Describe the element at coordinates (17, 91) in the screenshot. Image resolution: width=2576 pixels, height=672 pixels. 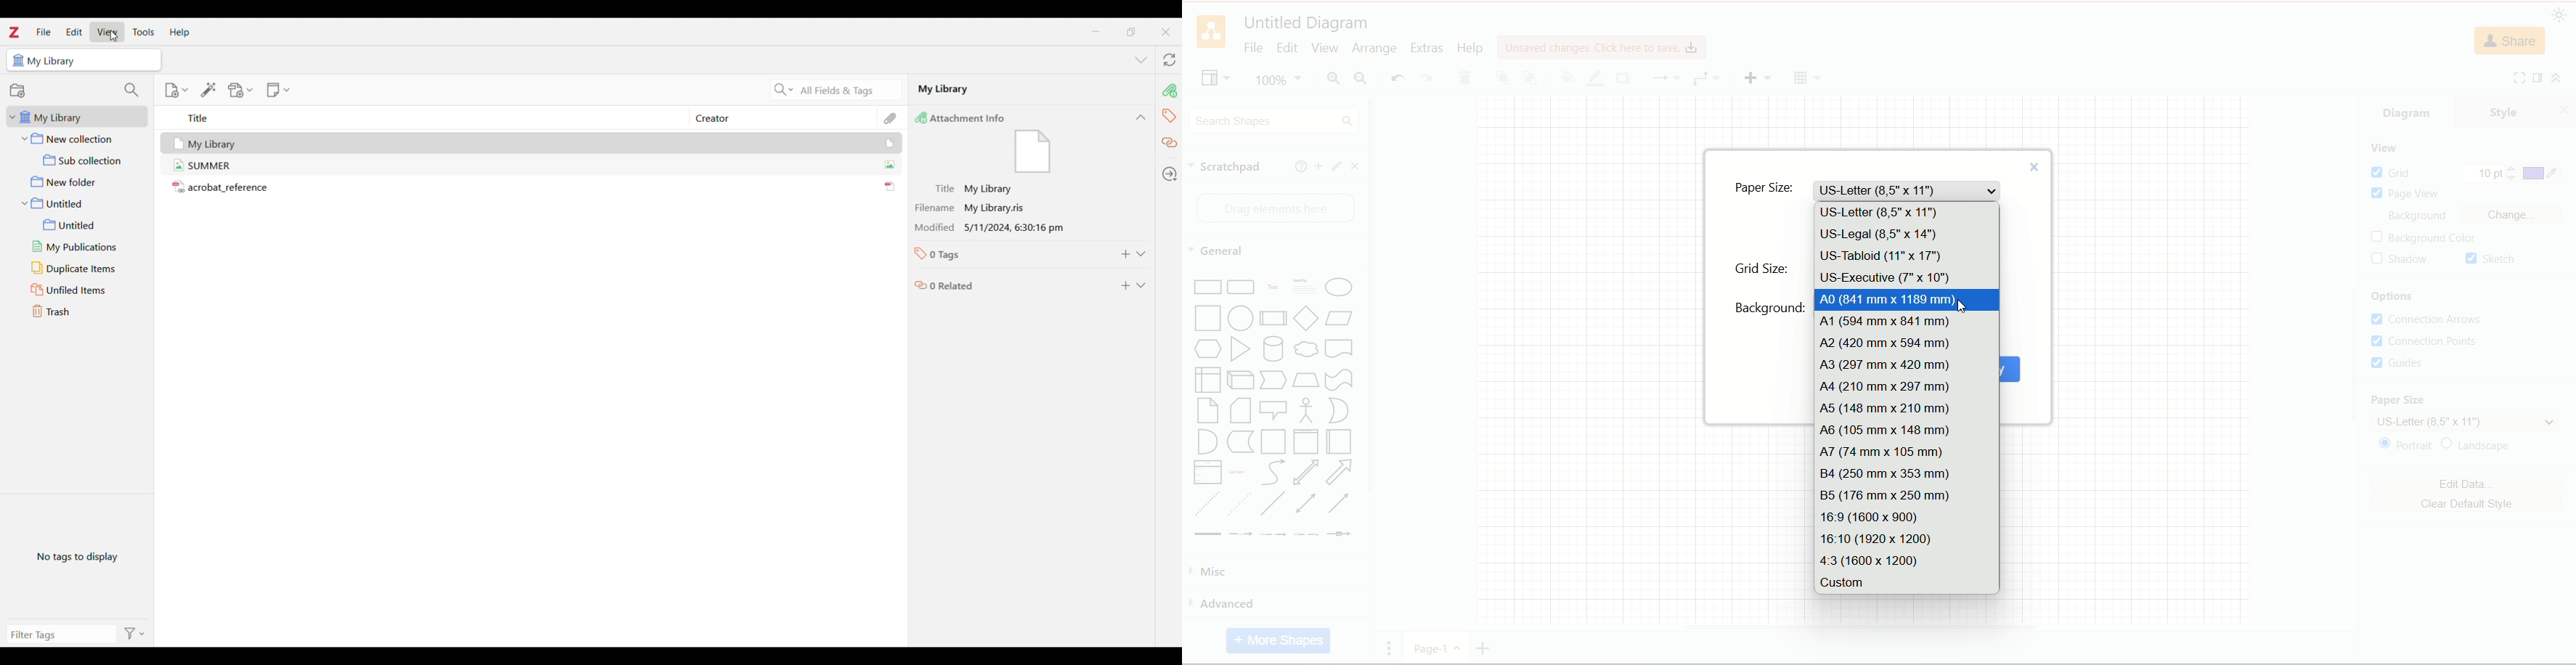
I see `Add new collection` at that location.